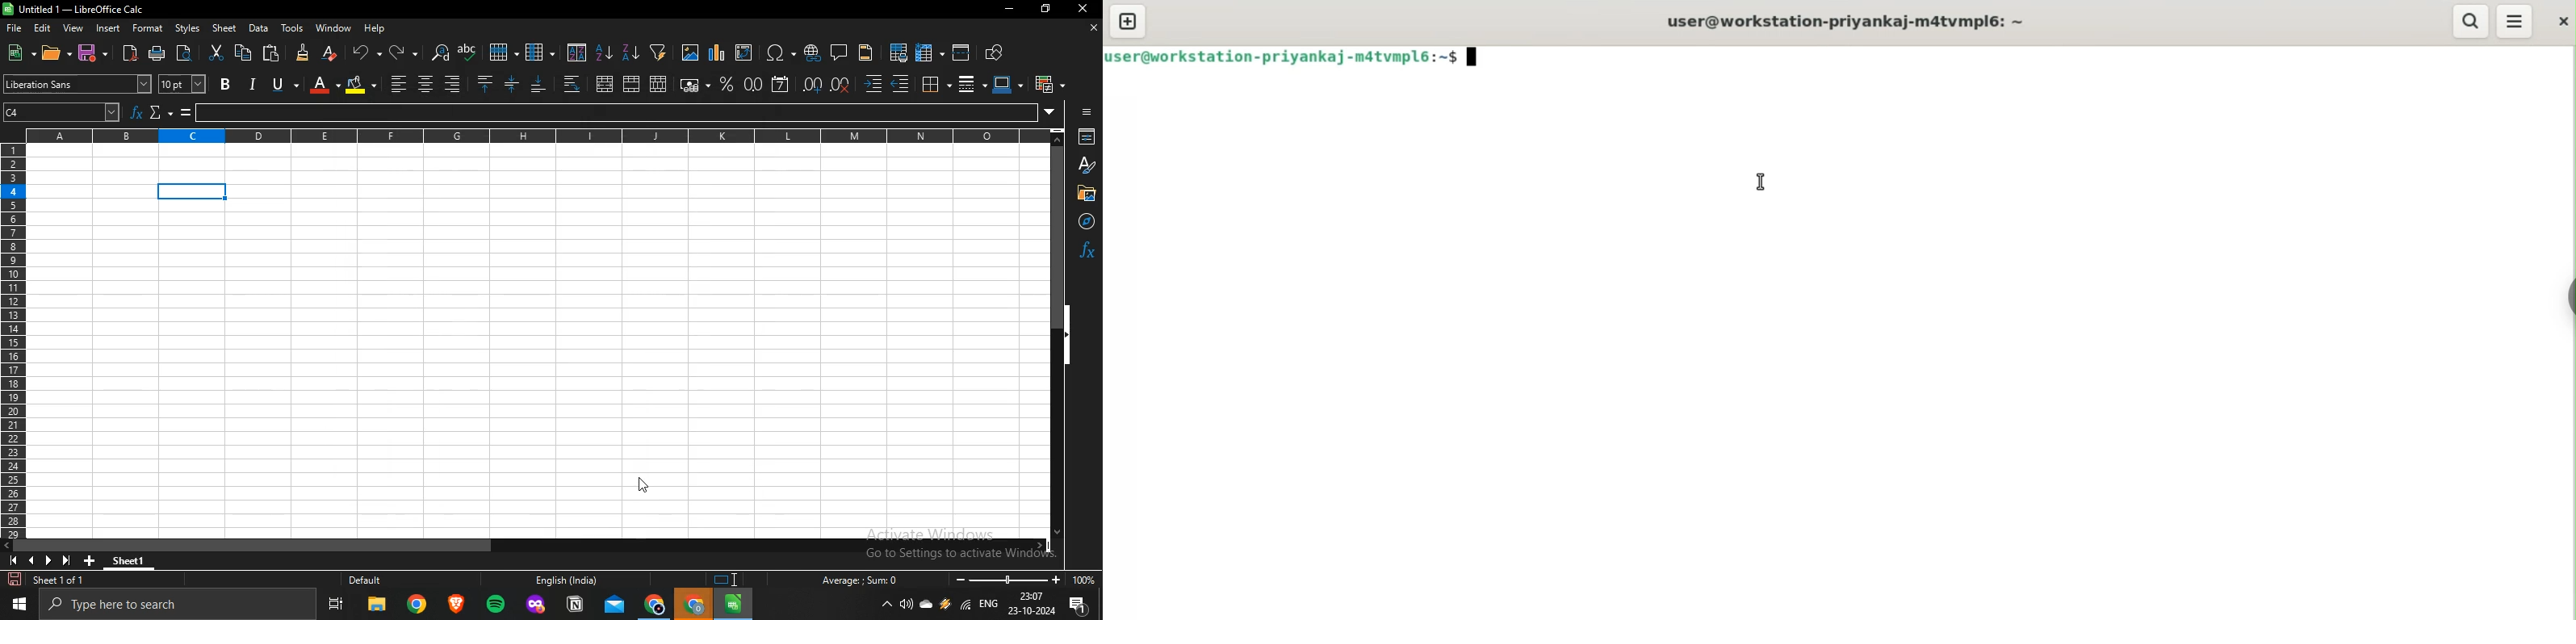  I want to click on print, so click(159, 53).